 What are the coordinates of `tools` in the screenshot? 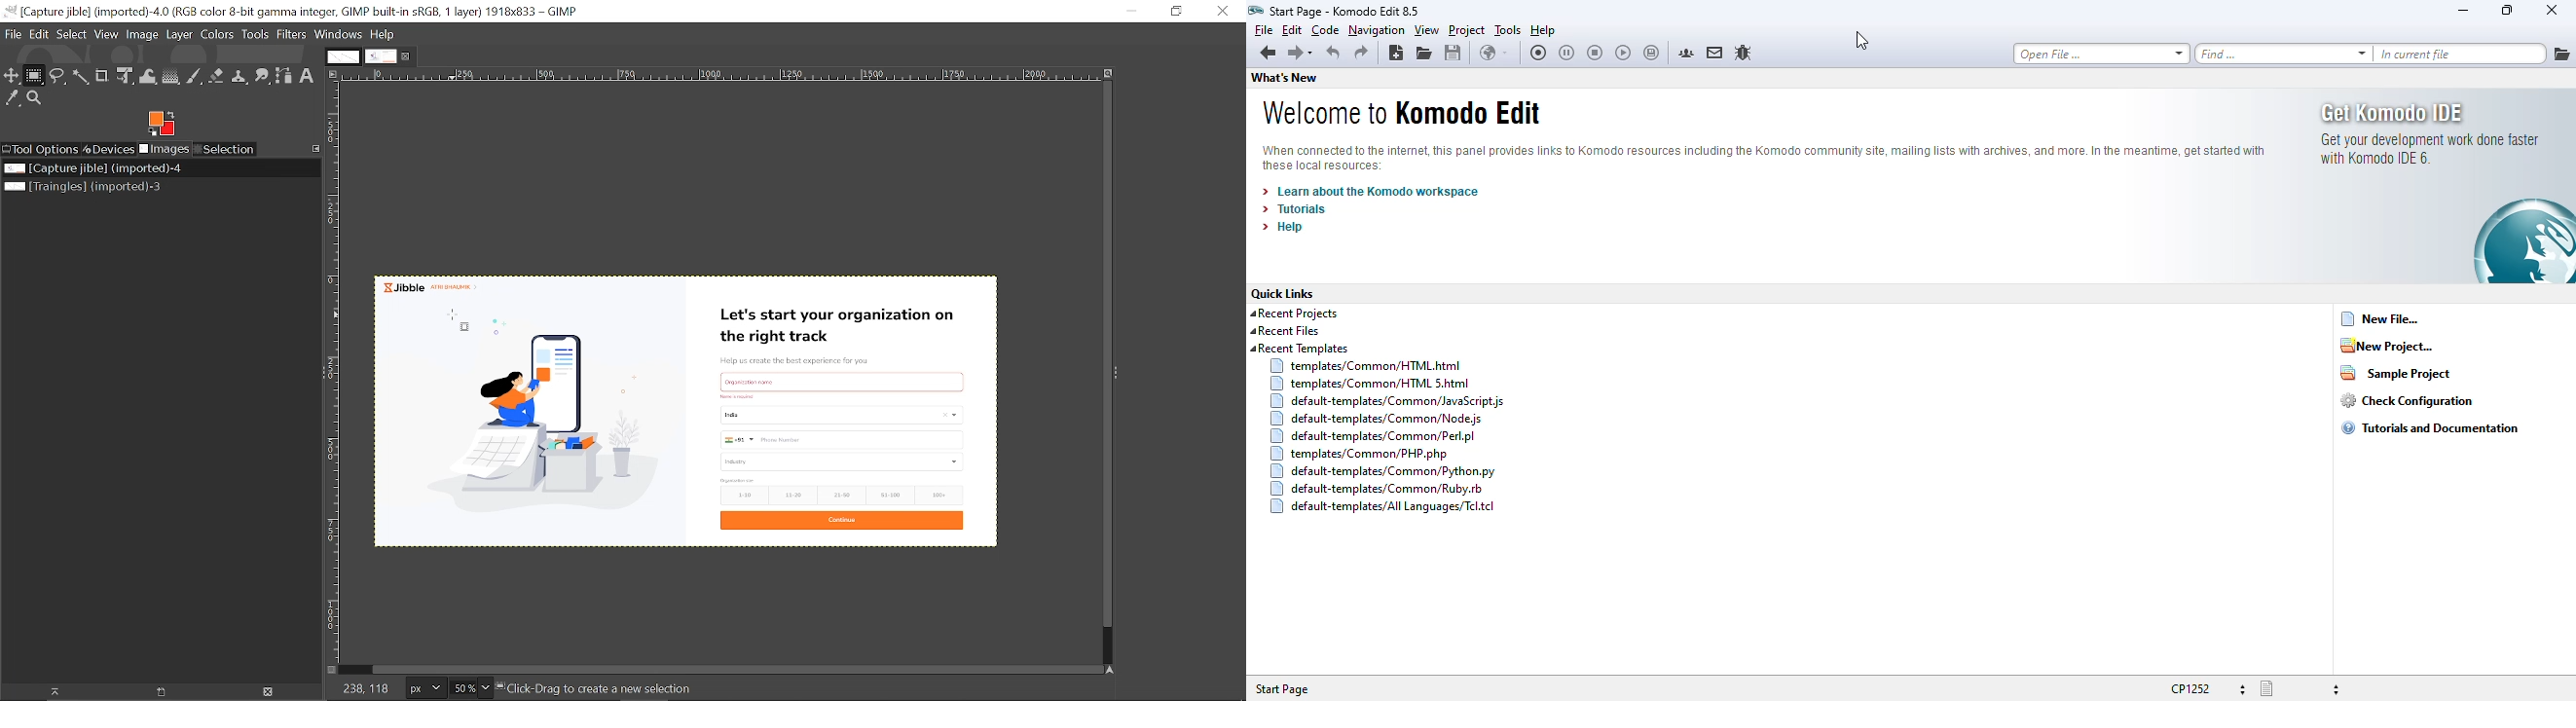 It's located at (1508, 30).